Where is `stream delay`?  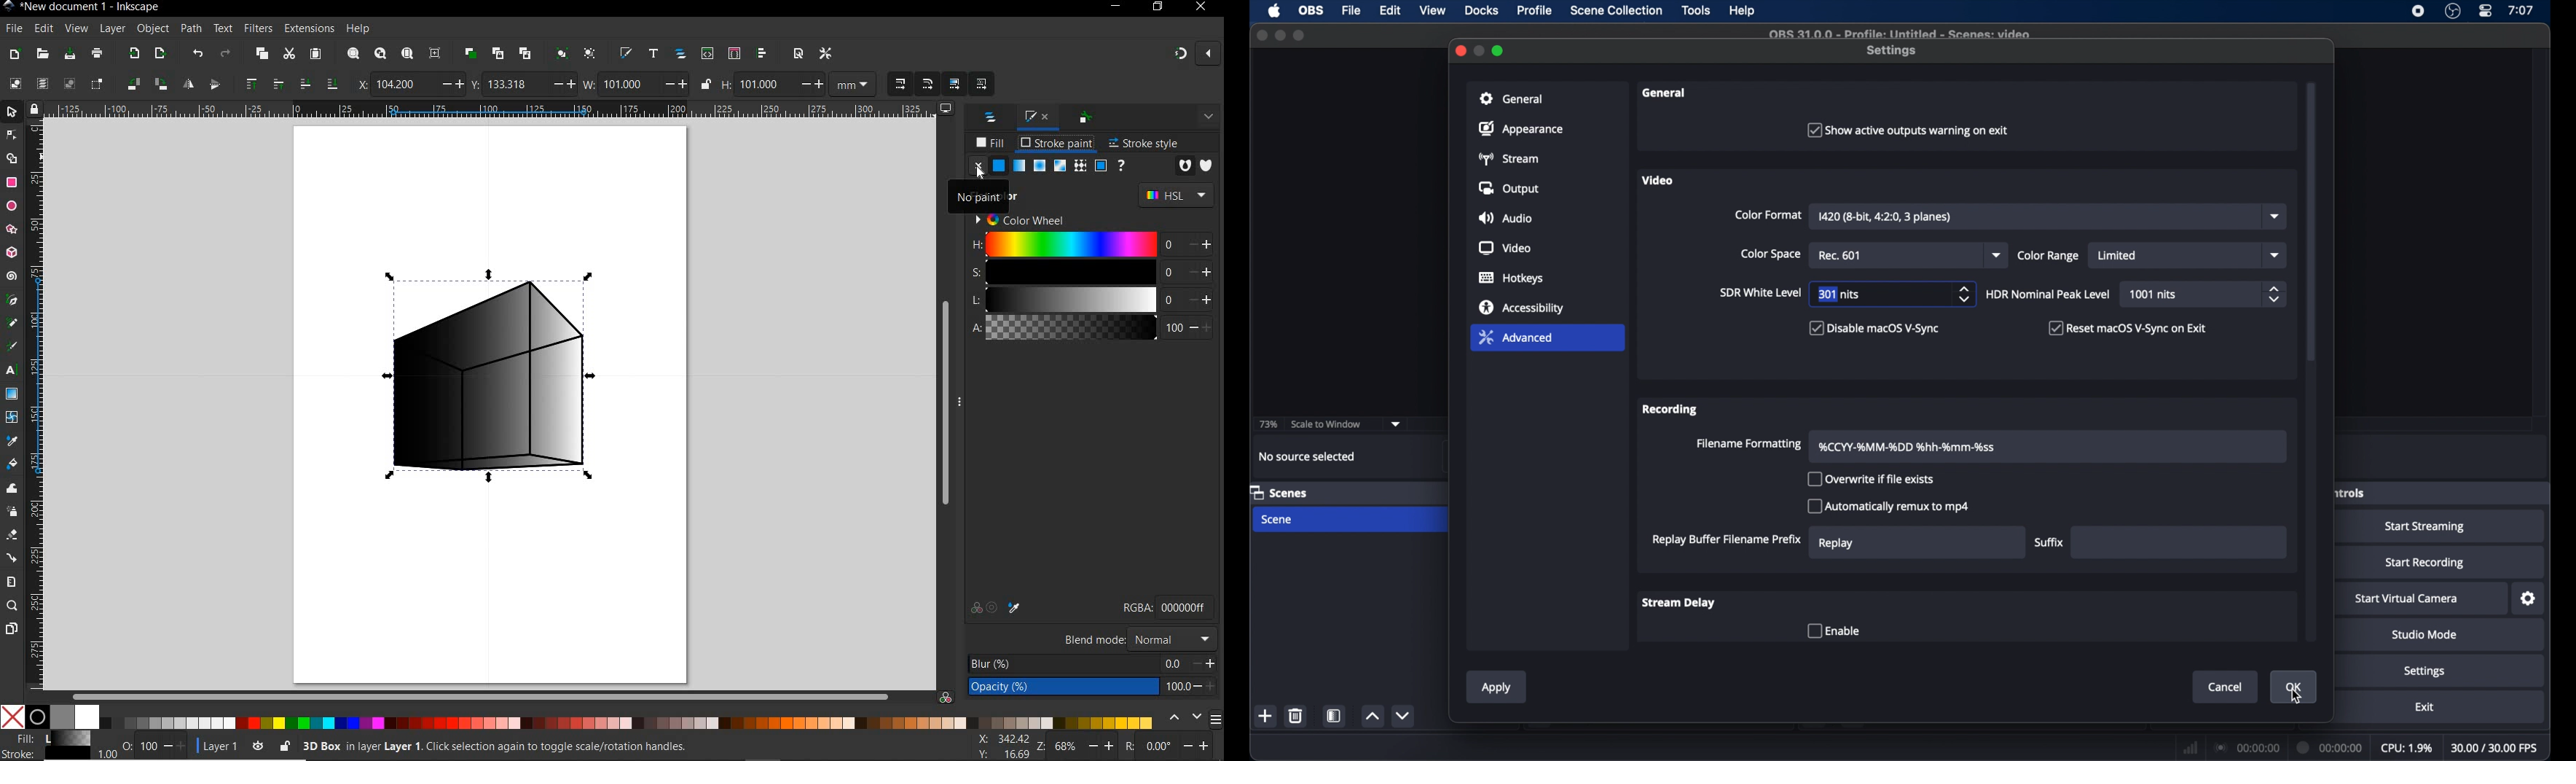 stream delay is located at coordinates (1679, 602).